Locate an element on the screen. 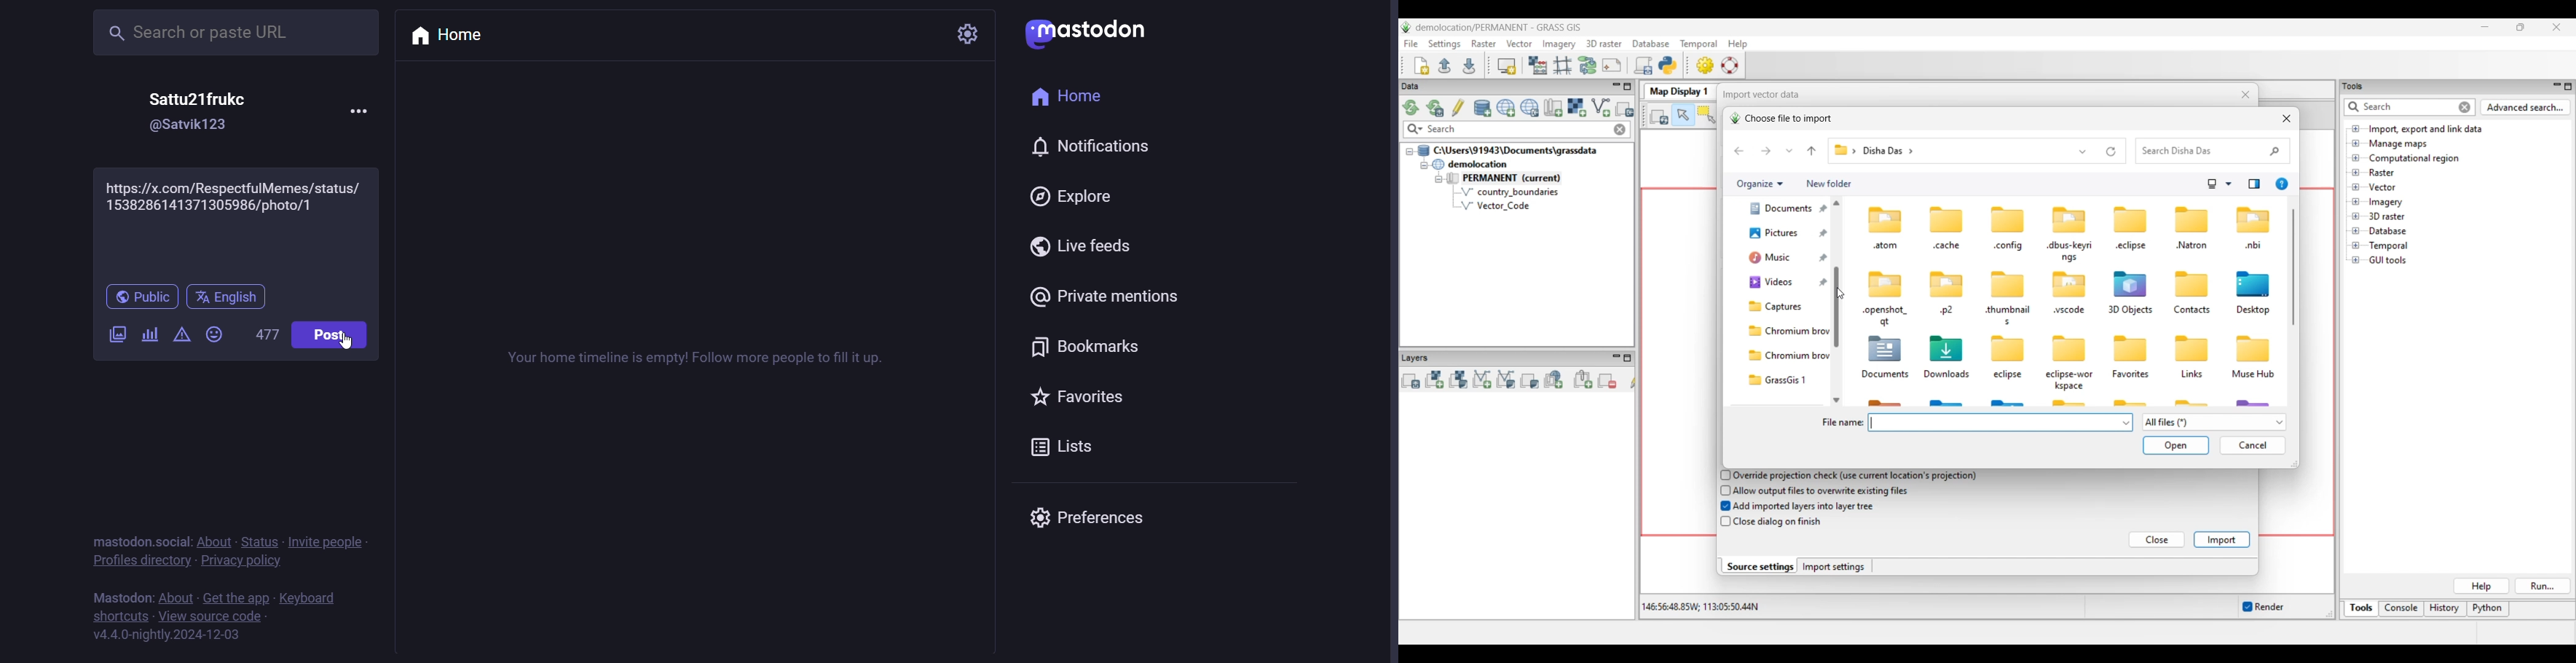  mastodon is located at coordinates (119, 540).